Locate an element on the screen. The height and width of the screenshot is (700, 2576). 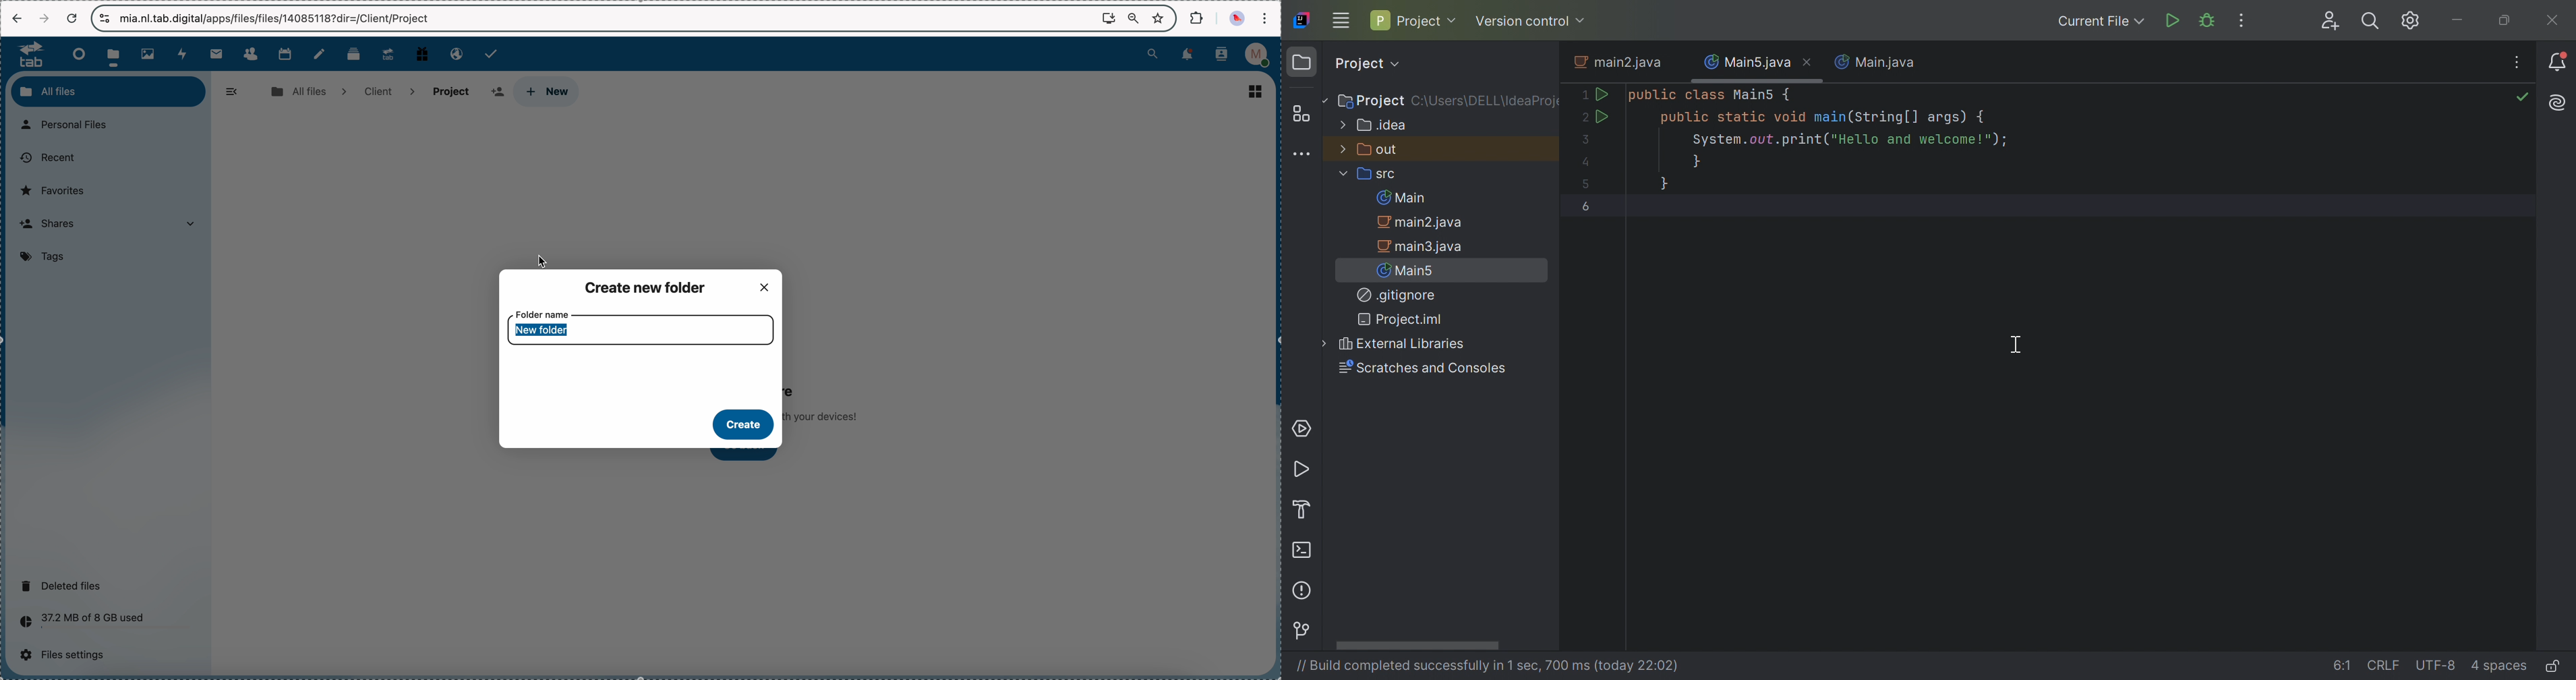
3 is located at coordinates (1583, 139).